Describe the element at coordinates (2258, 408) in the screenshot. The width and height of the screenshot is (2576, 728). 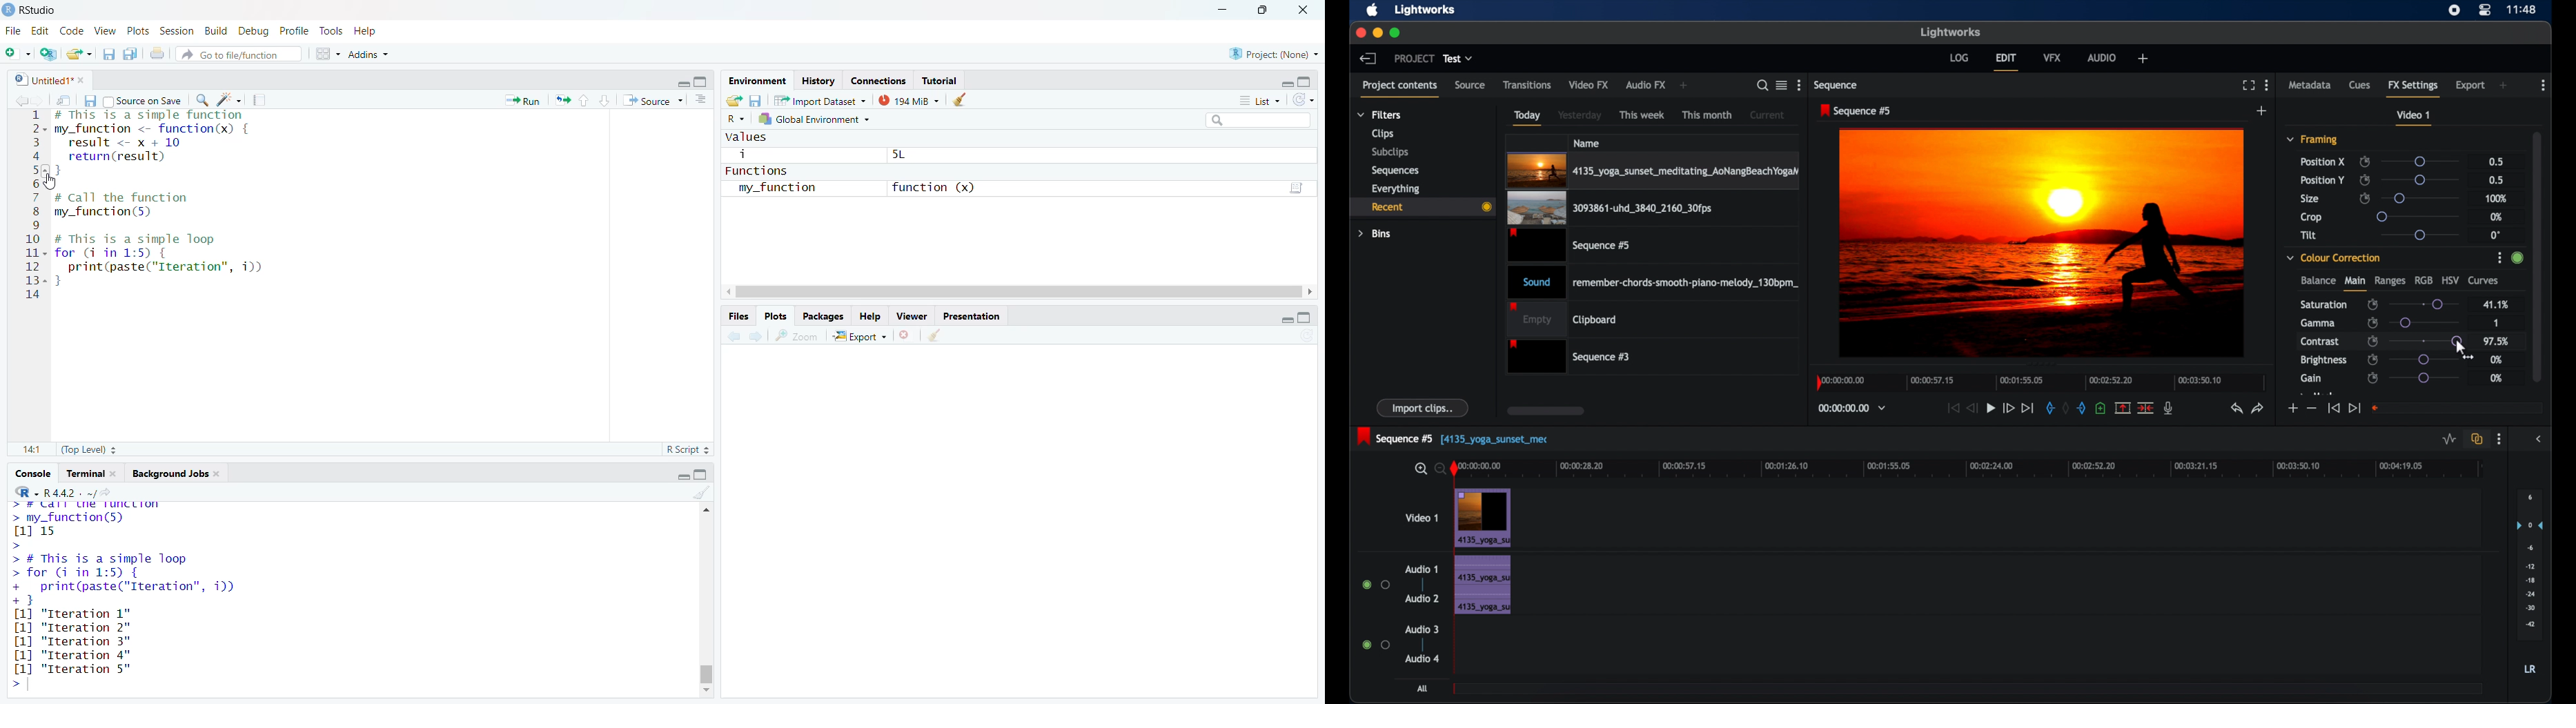
I see `redo` at that location.